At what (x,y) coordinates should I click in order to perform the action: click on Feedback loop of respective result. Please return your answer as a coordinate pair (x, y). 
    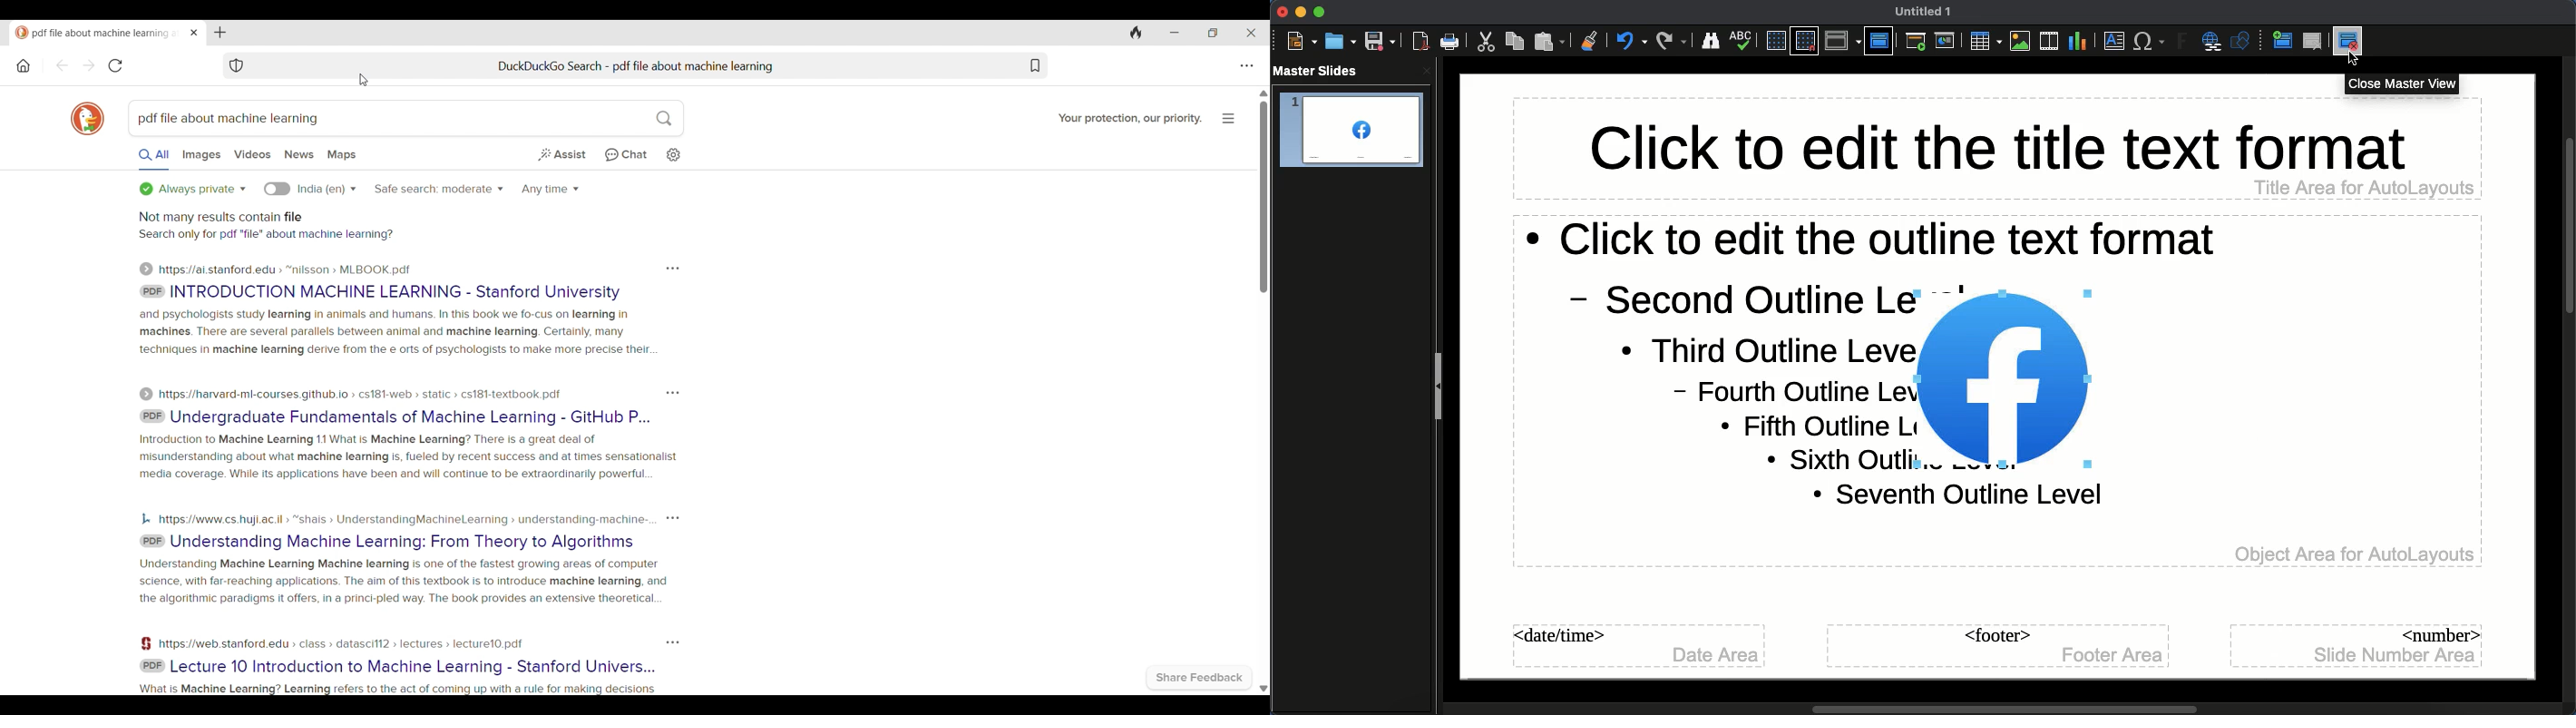
    Looking at the image, I should click on (673, 518).